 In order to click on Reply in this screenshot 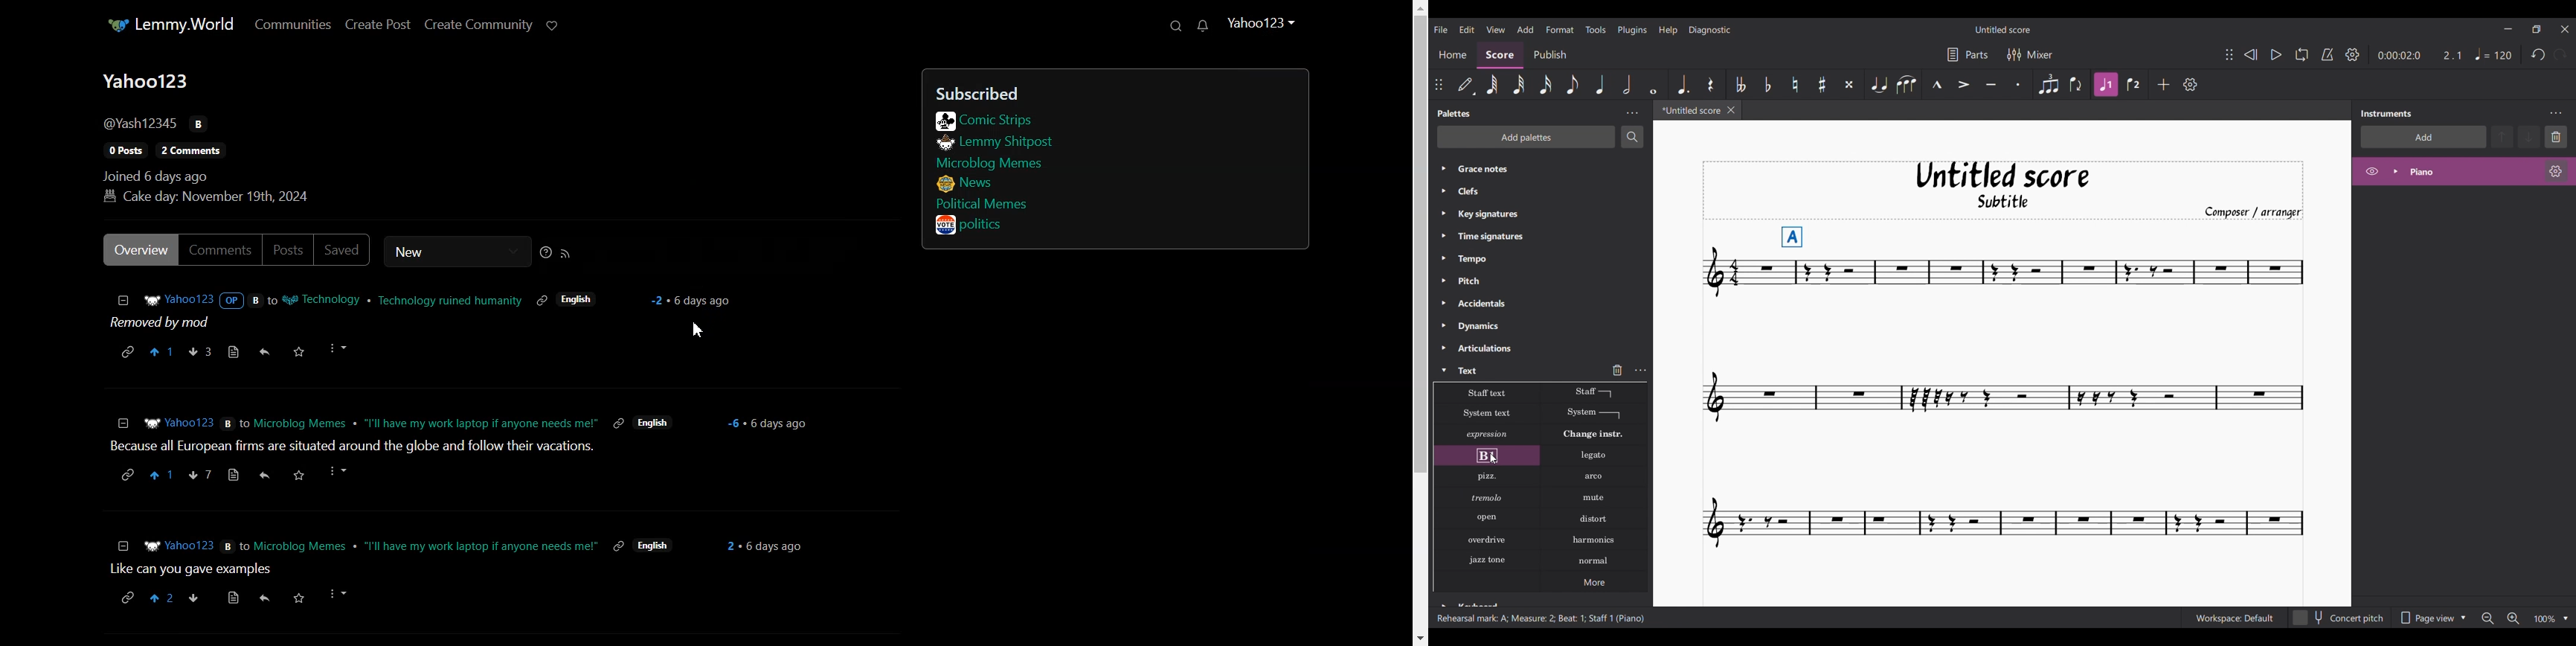, I will do `click(264, 351)`.